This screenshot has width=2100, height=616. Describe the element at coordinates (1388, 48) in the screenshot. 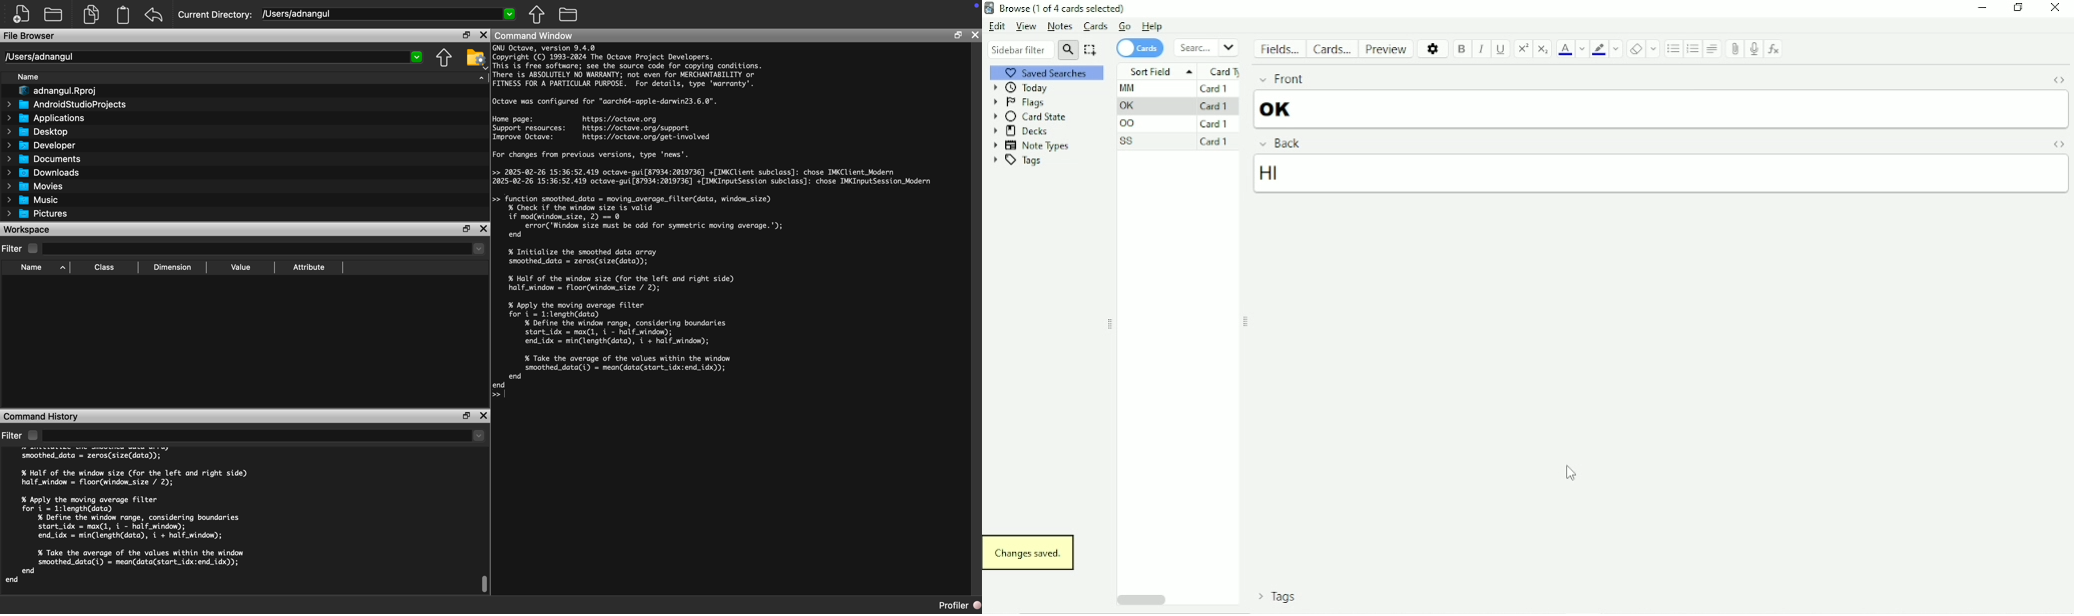

I see `Preview` at that location.